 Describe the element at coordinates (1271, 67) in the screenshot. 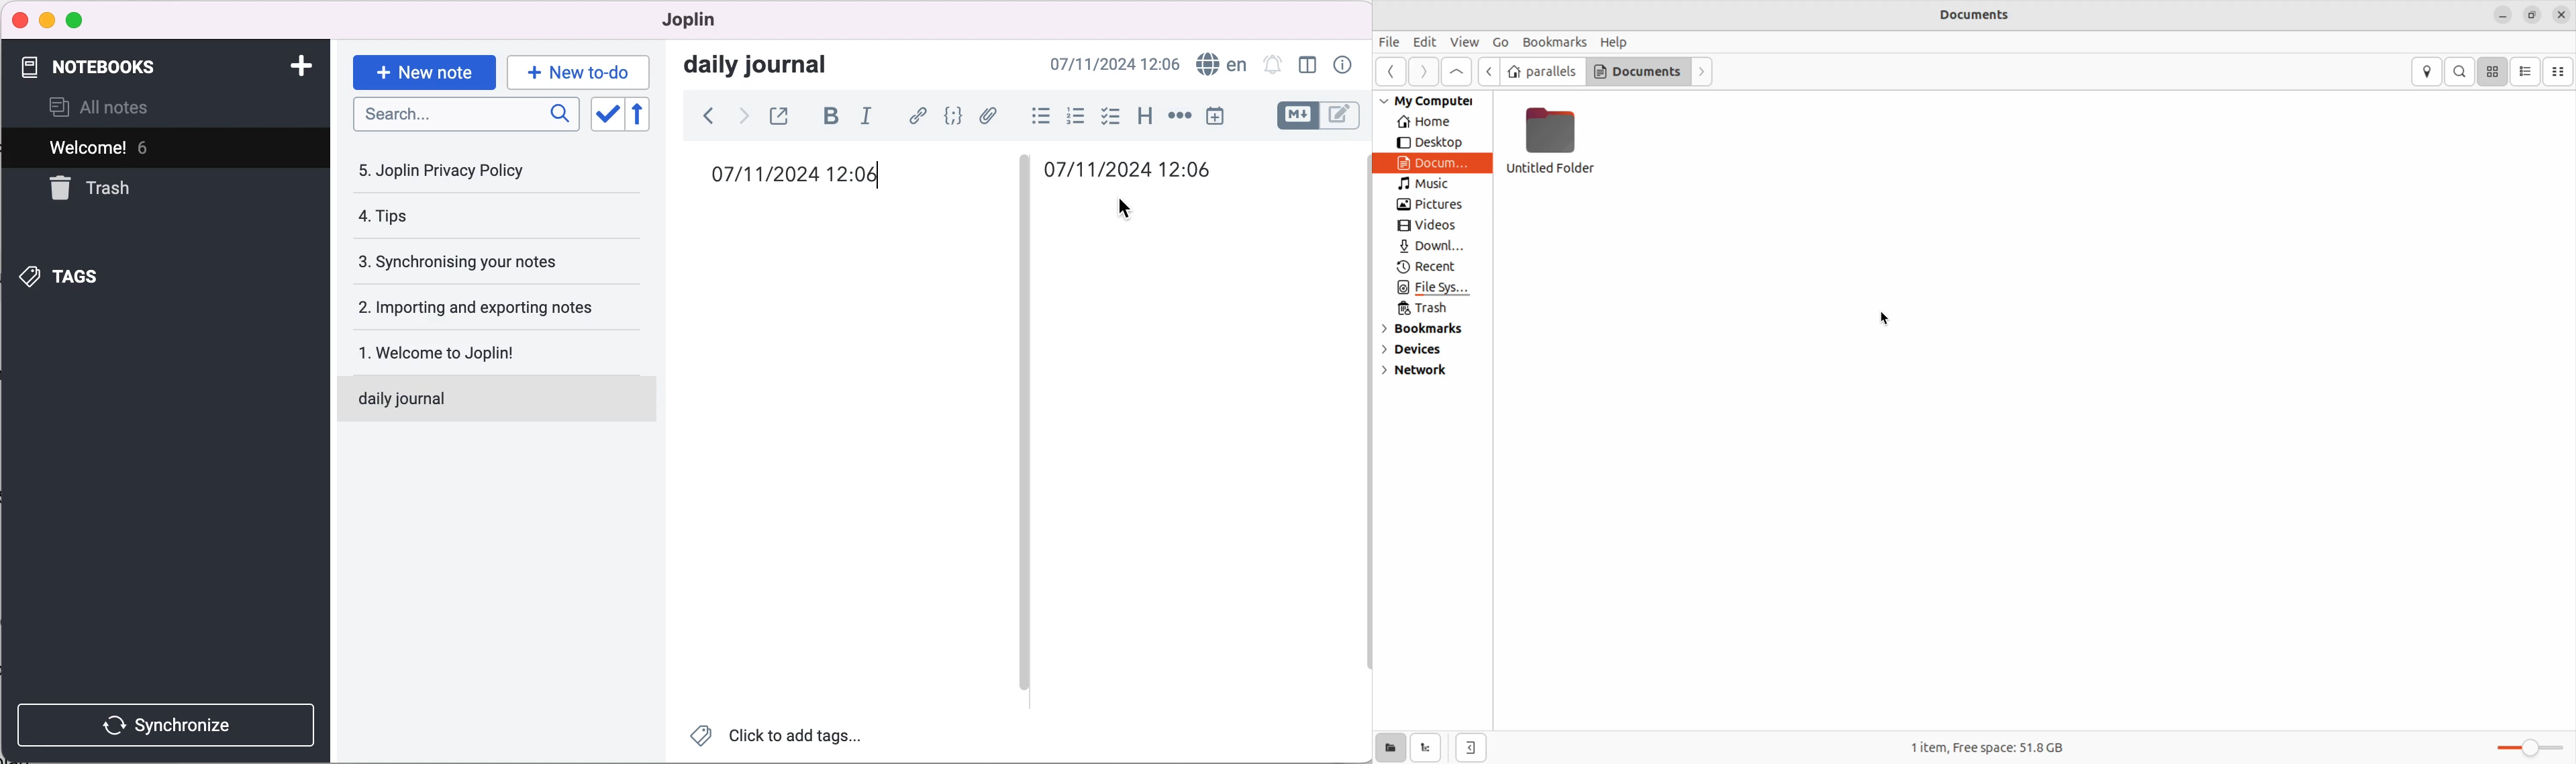

I see `set alarm` at that location.